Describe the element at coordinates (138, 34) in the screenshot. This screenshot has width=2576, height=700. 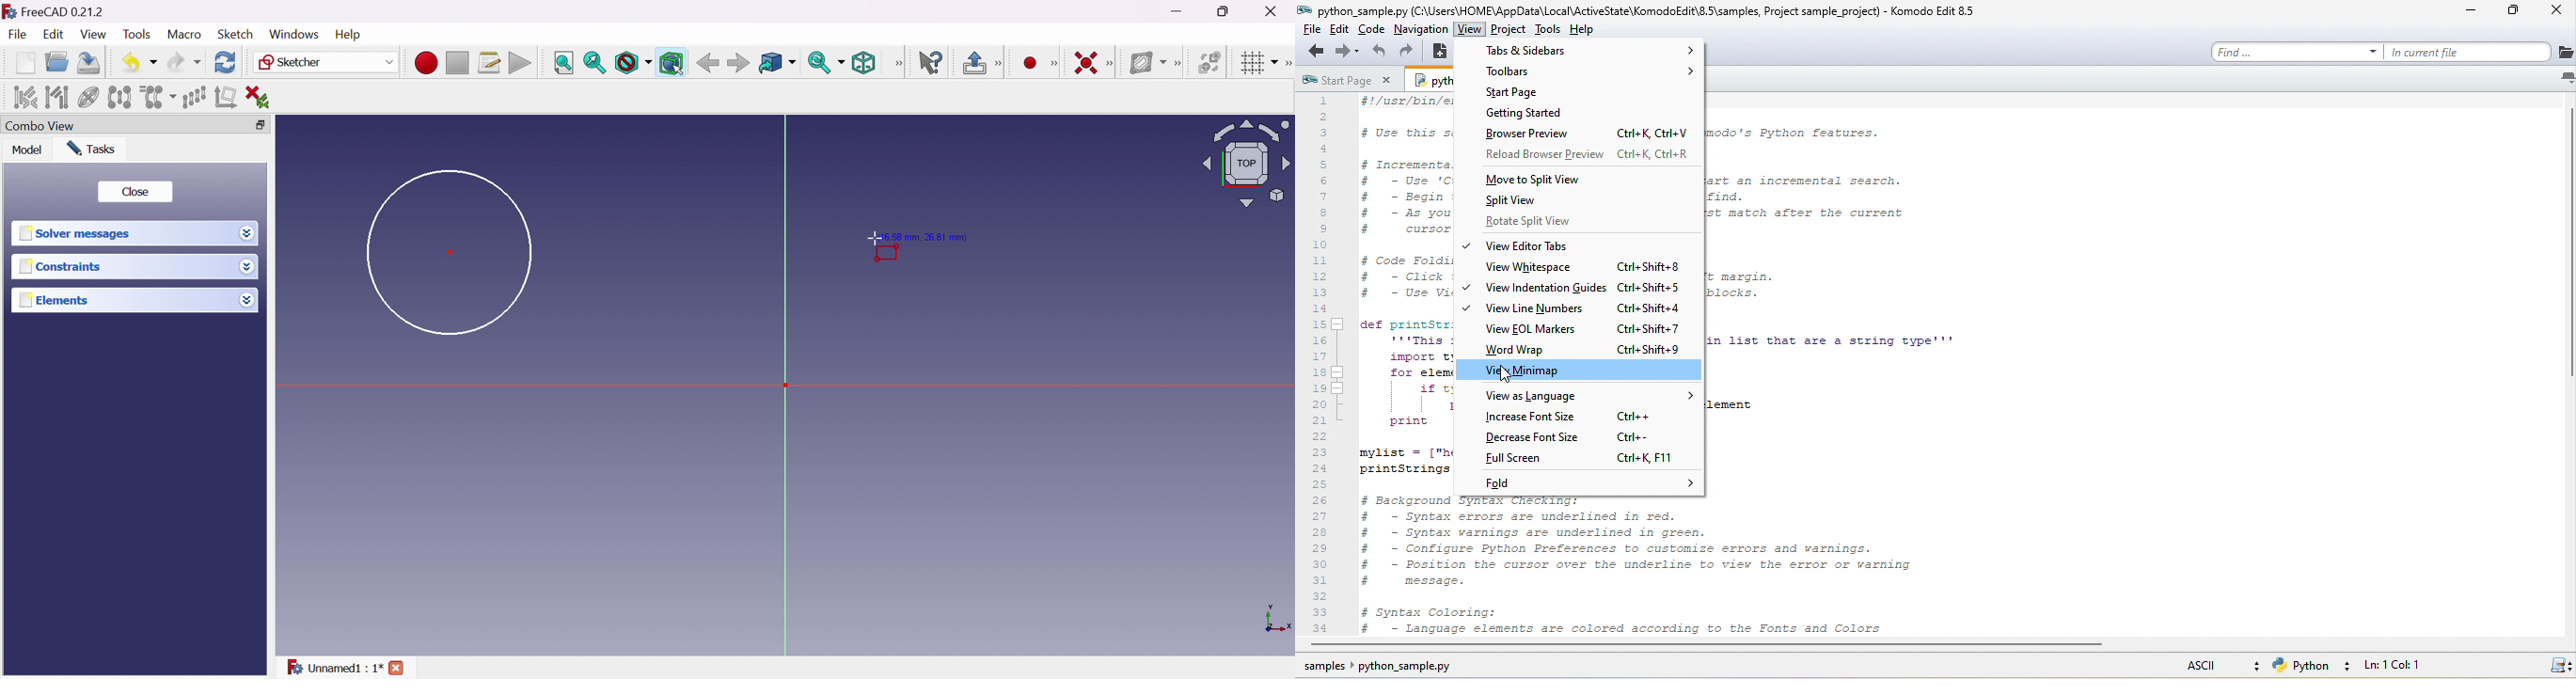
I see `Tools` at that location.